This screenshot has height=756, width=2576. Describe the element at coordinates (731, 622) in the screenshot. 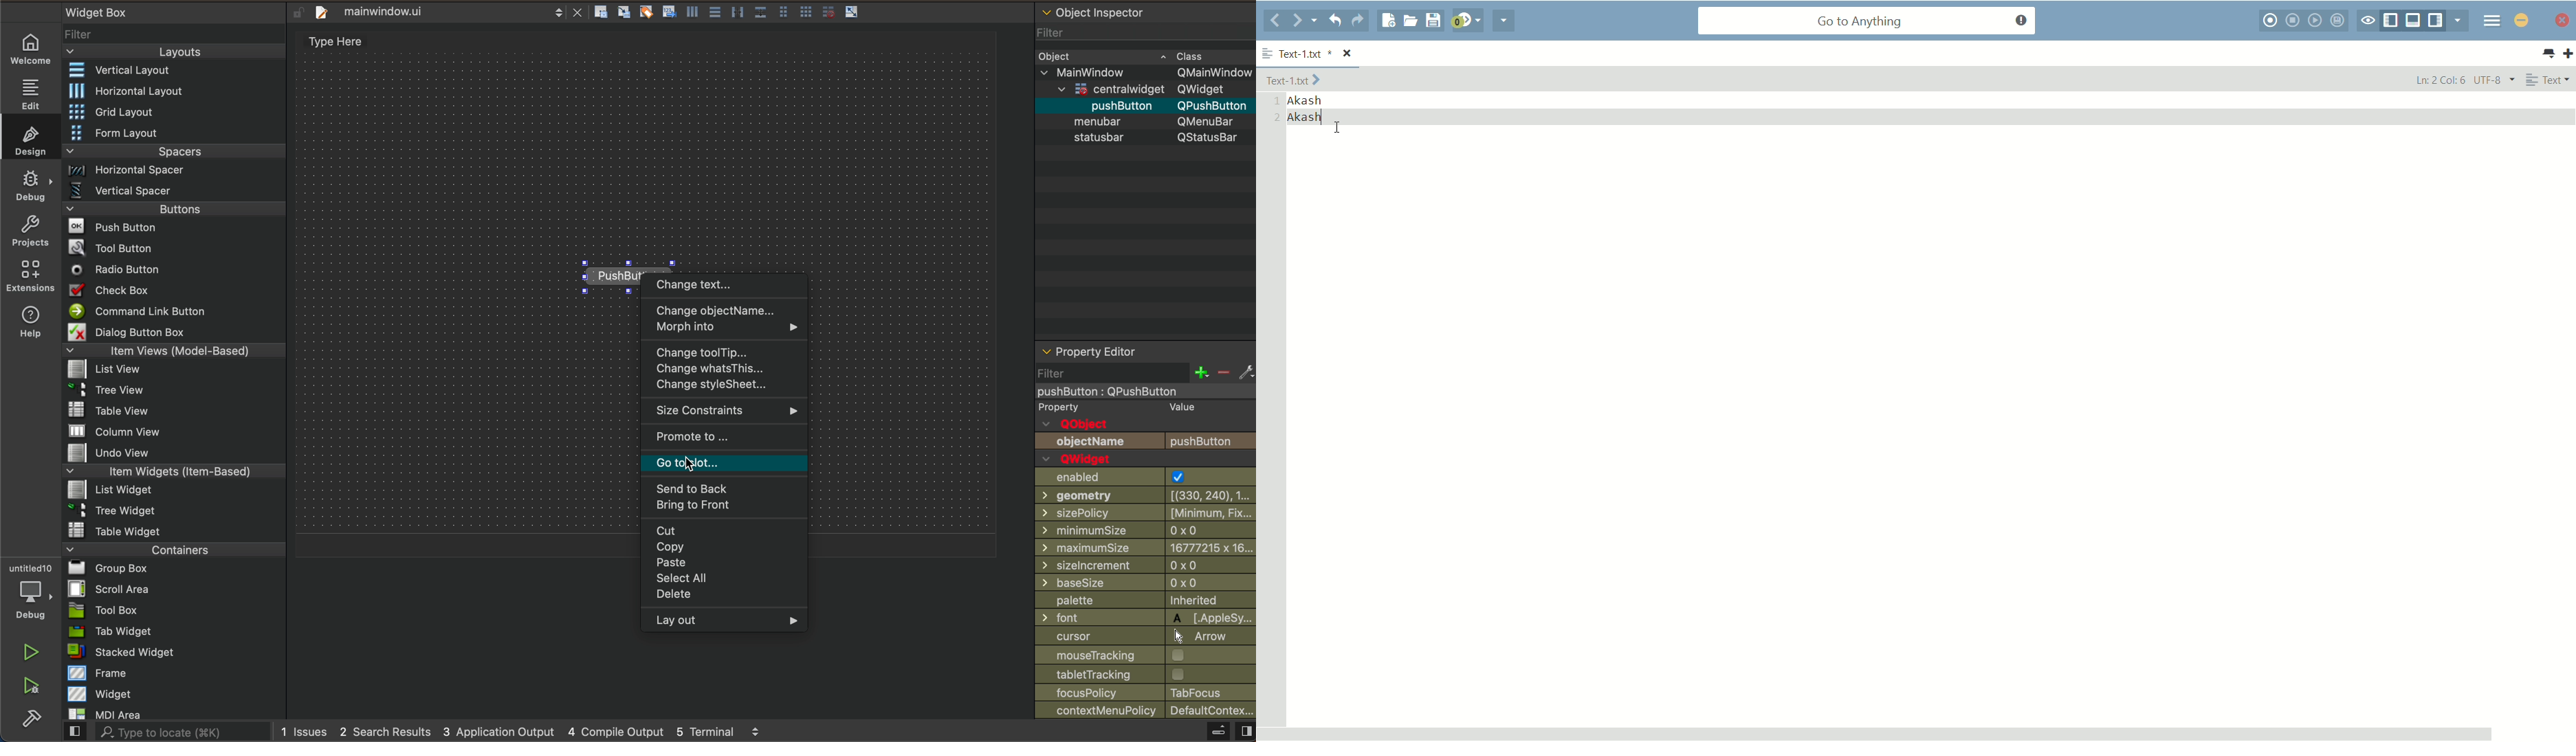

I see `lay out` at that location.